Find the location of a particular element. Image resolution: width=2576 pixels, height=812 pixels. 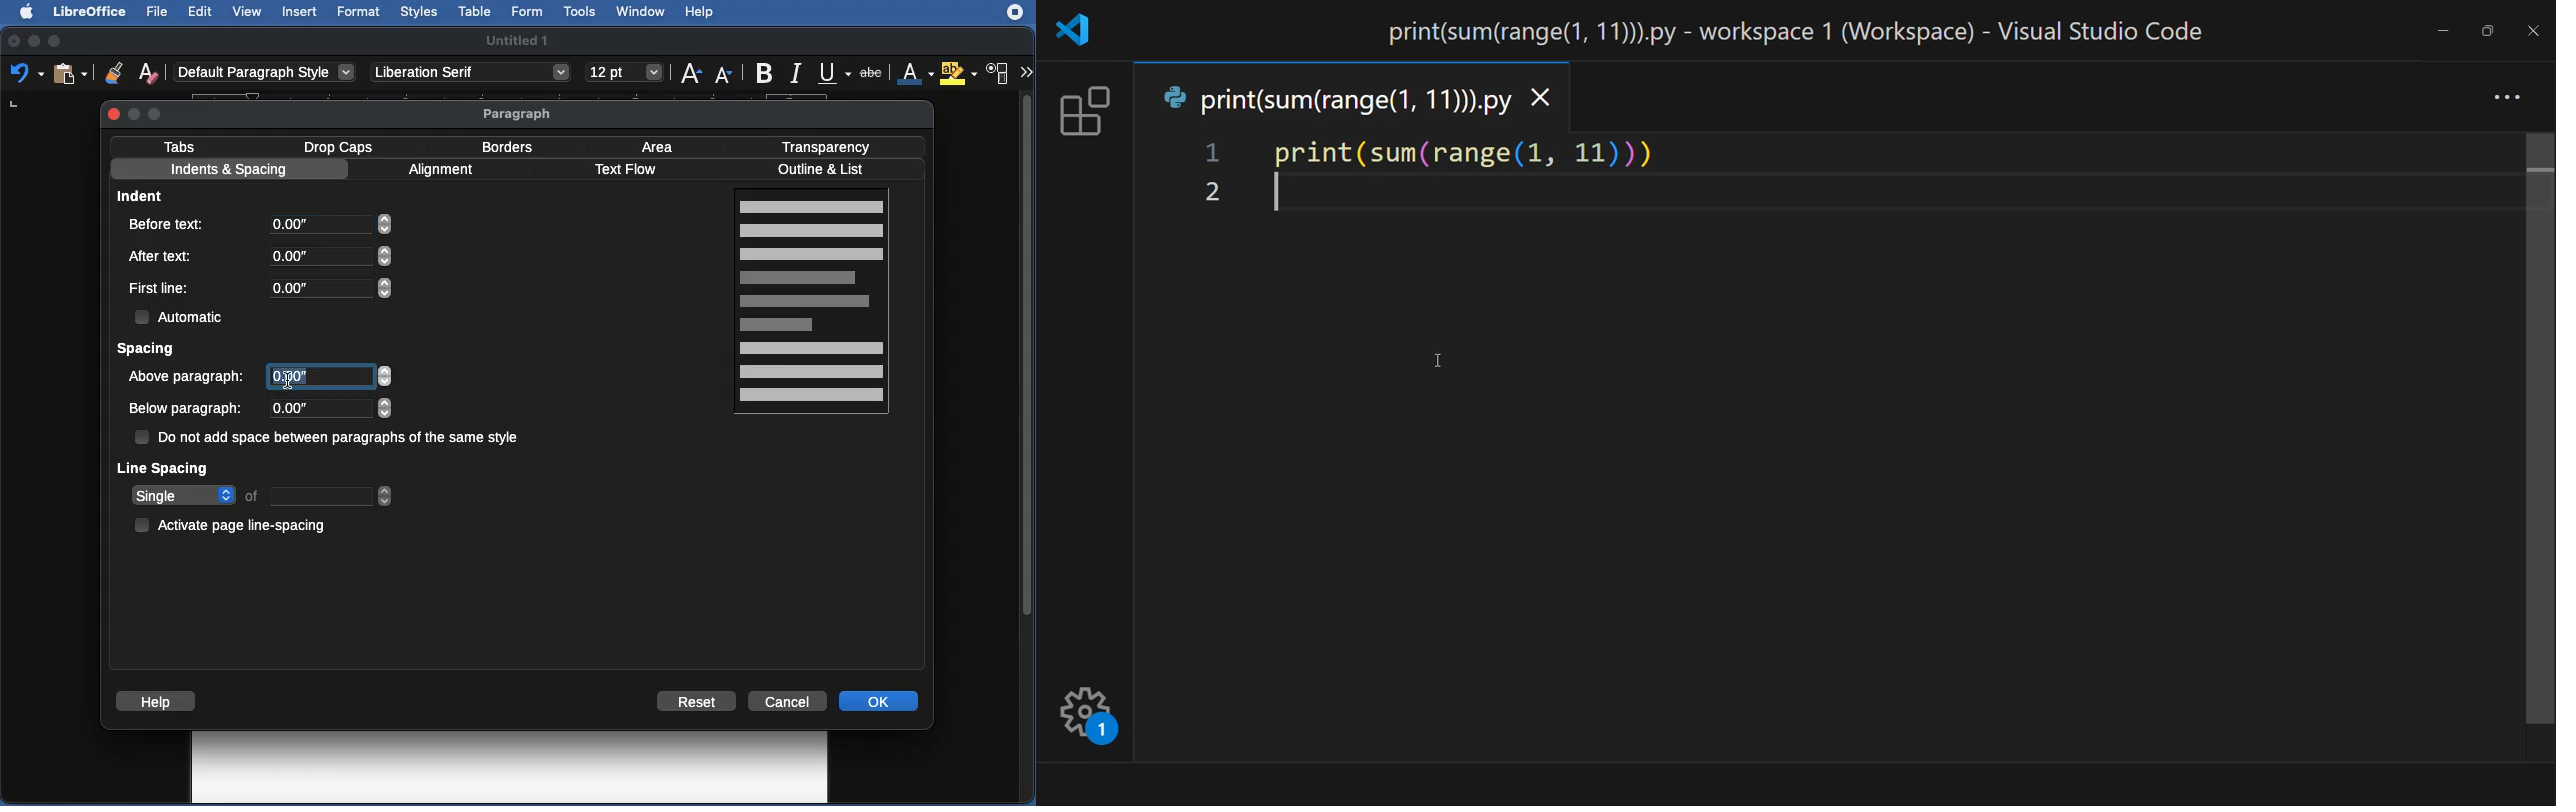

File is located at coordinates (155, 12).